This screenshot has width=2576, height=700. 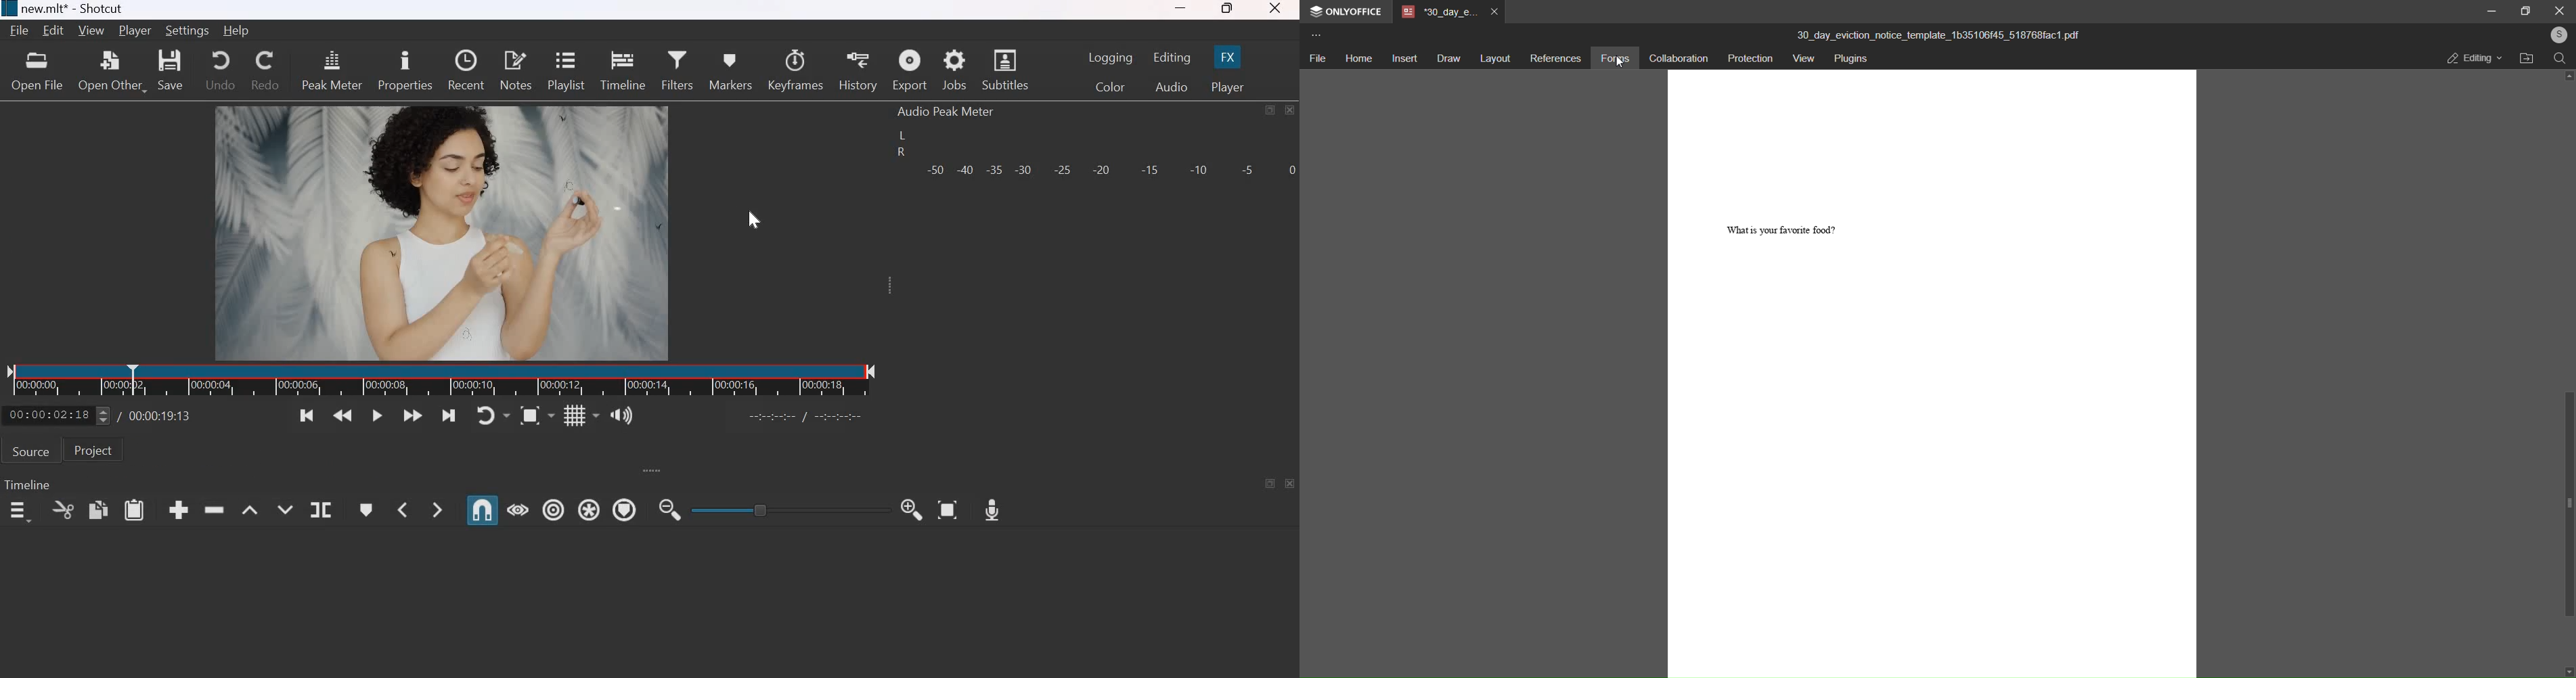 I want to click on cursor, so click(x=1618, y=64).